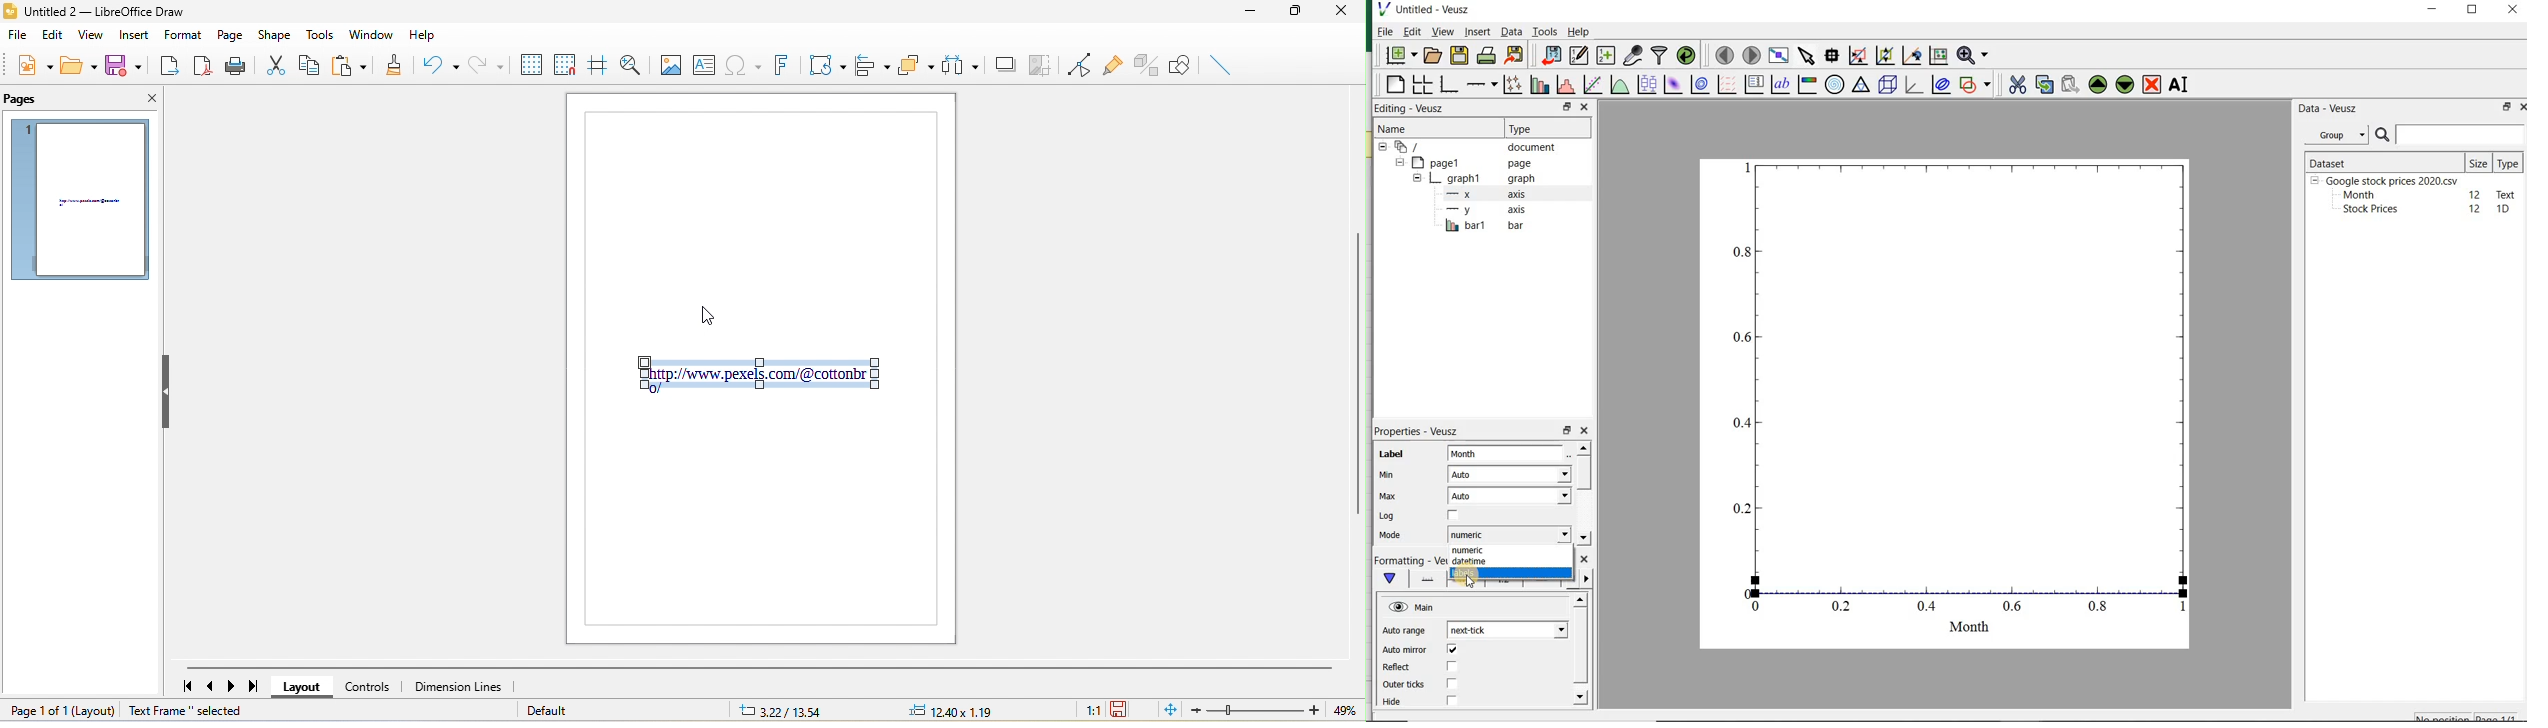  I want to click on 3.22/13.54, so click(784, 708).